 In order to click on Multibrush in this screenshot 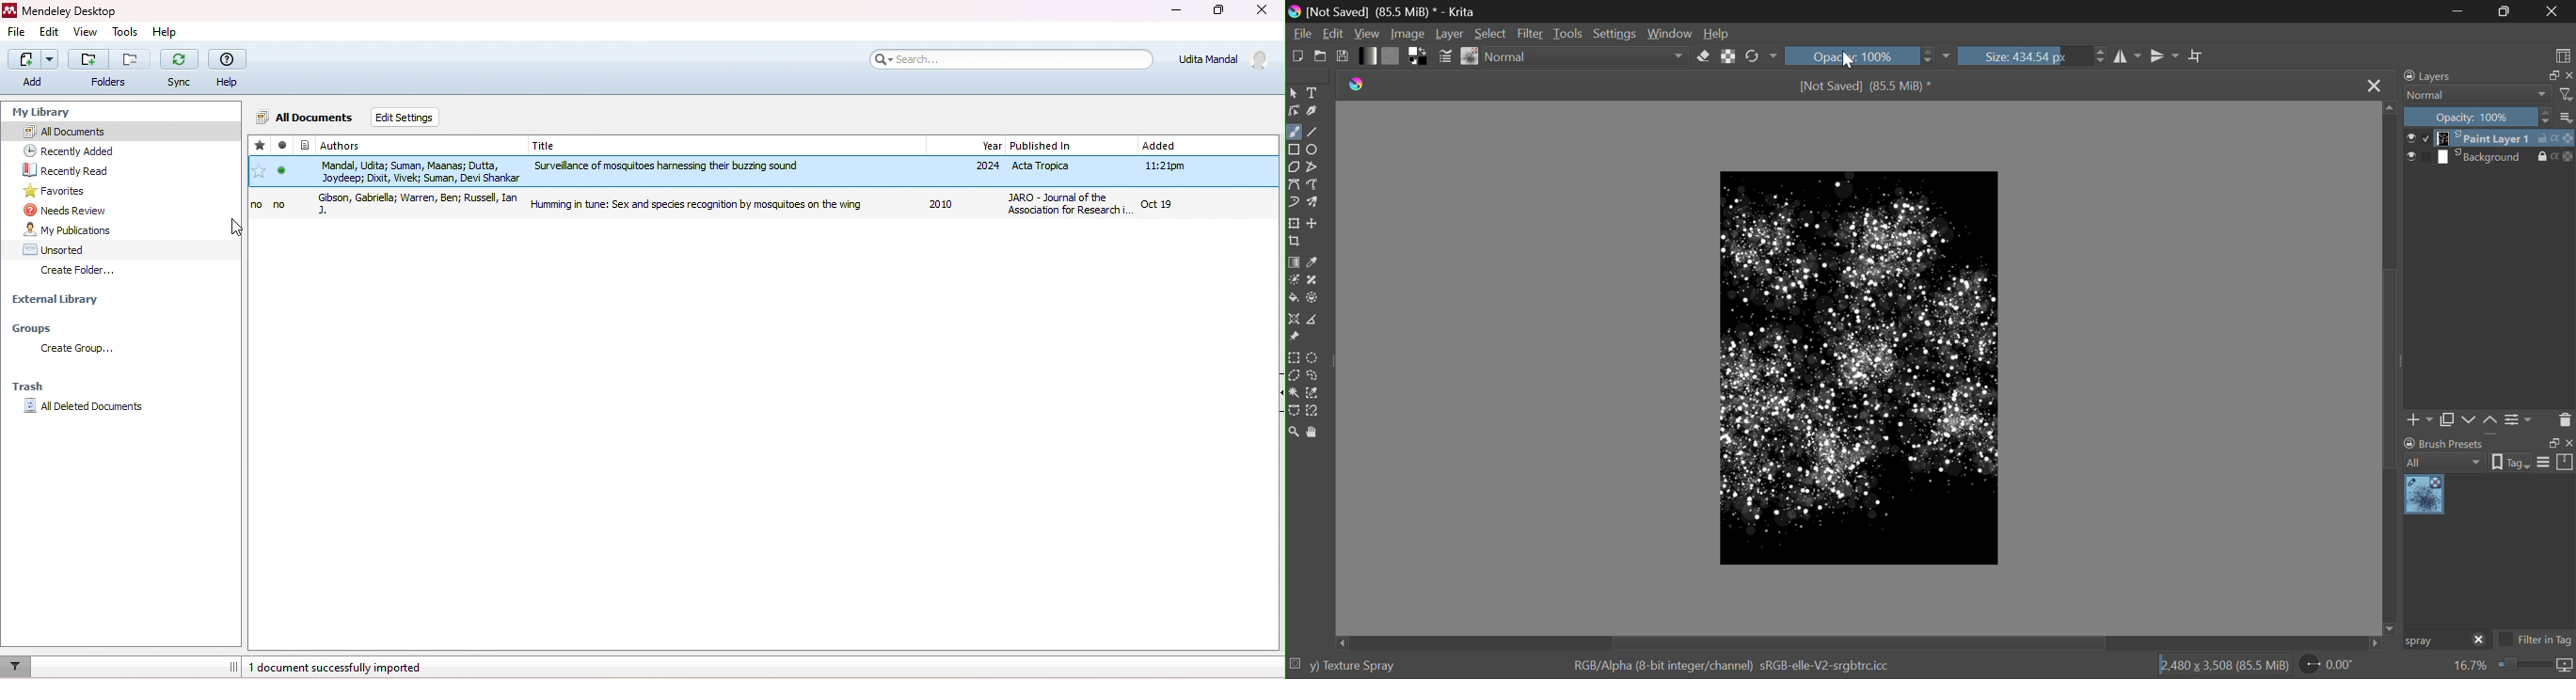, I will do `click(1313, 201)`.